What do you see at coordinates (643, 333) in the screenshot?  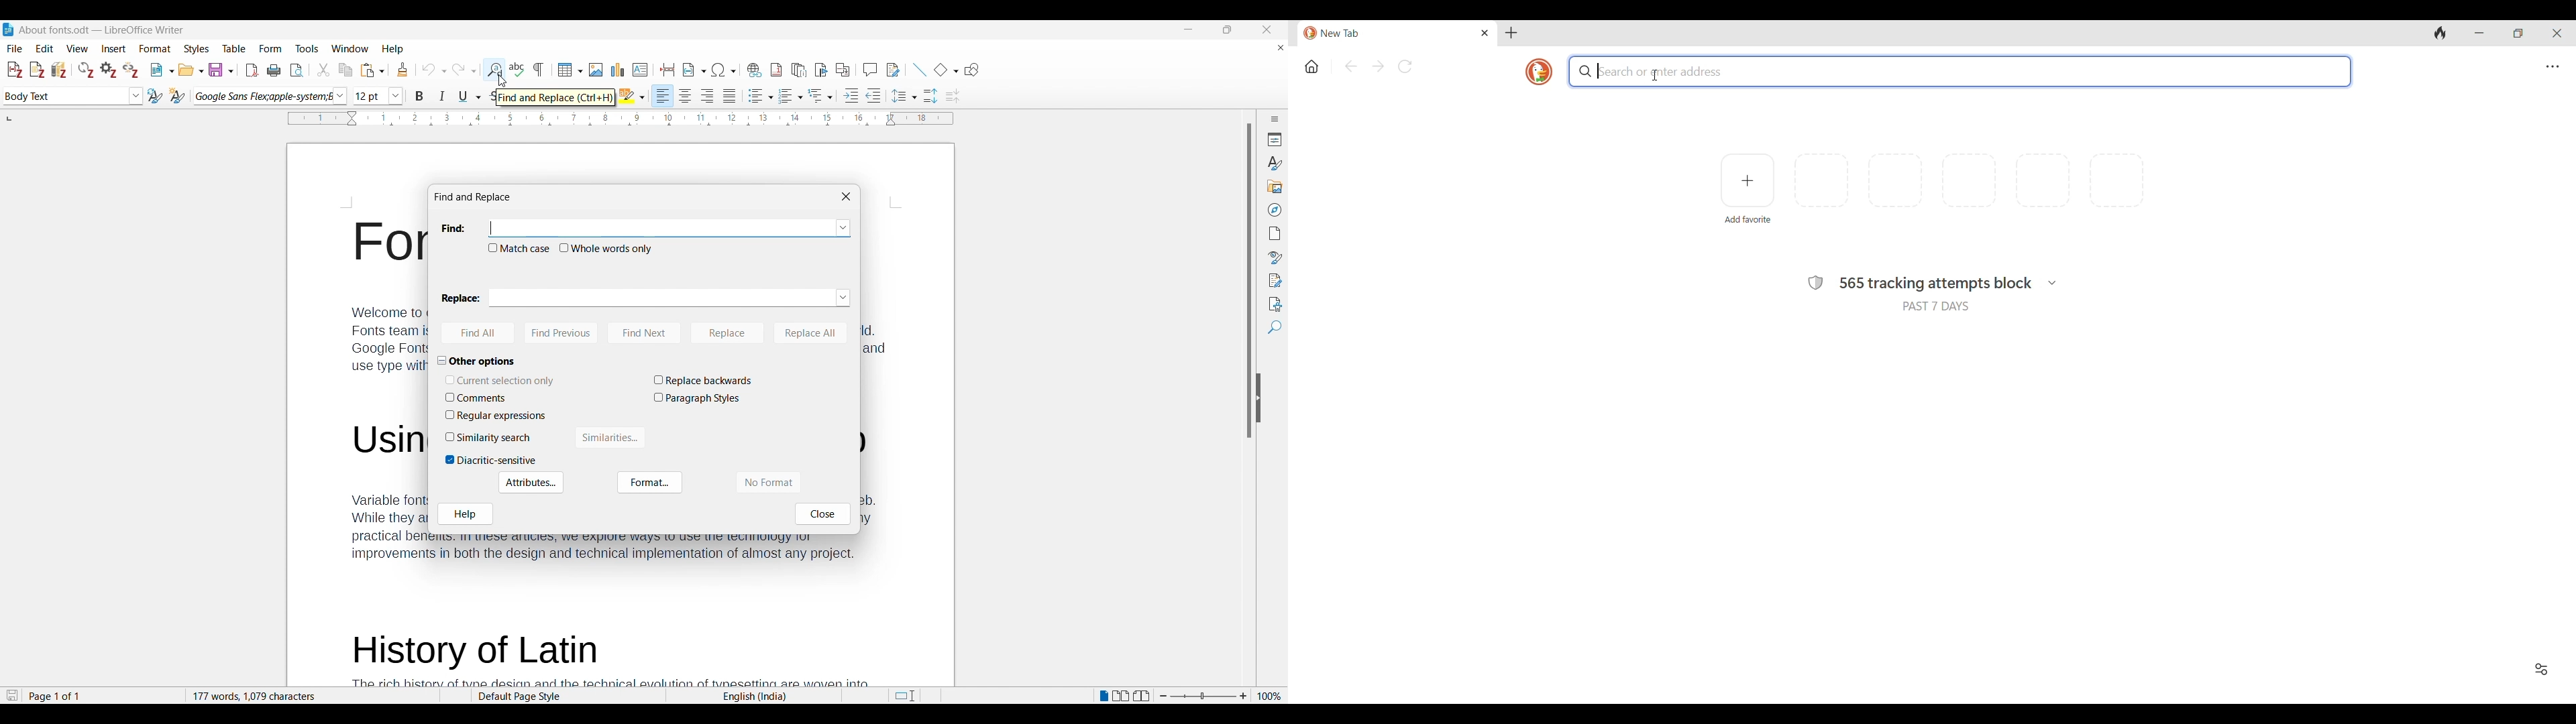 I see `Find Next` at bounding box center [643, 333].